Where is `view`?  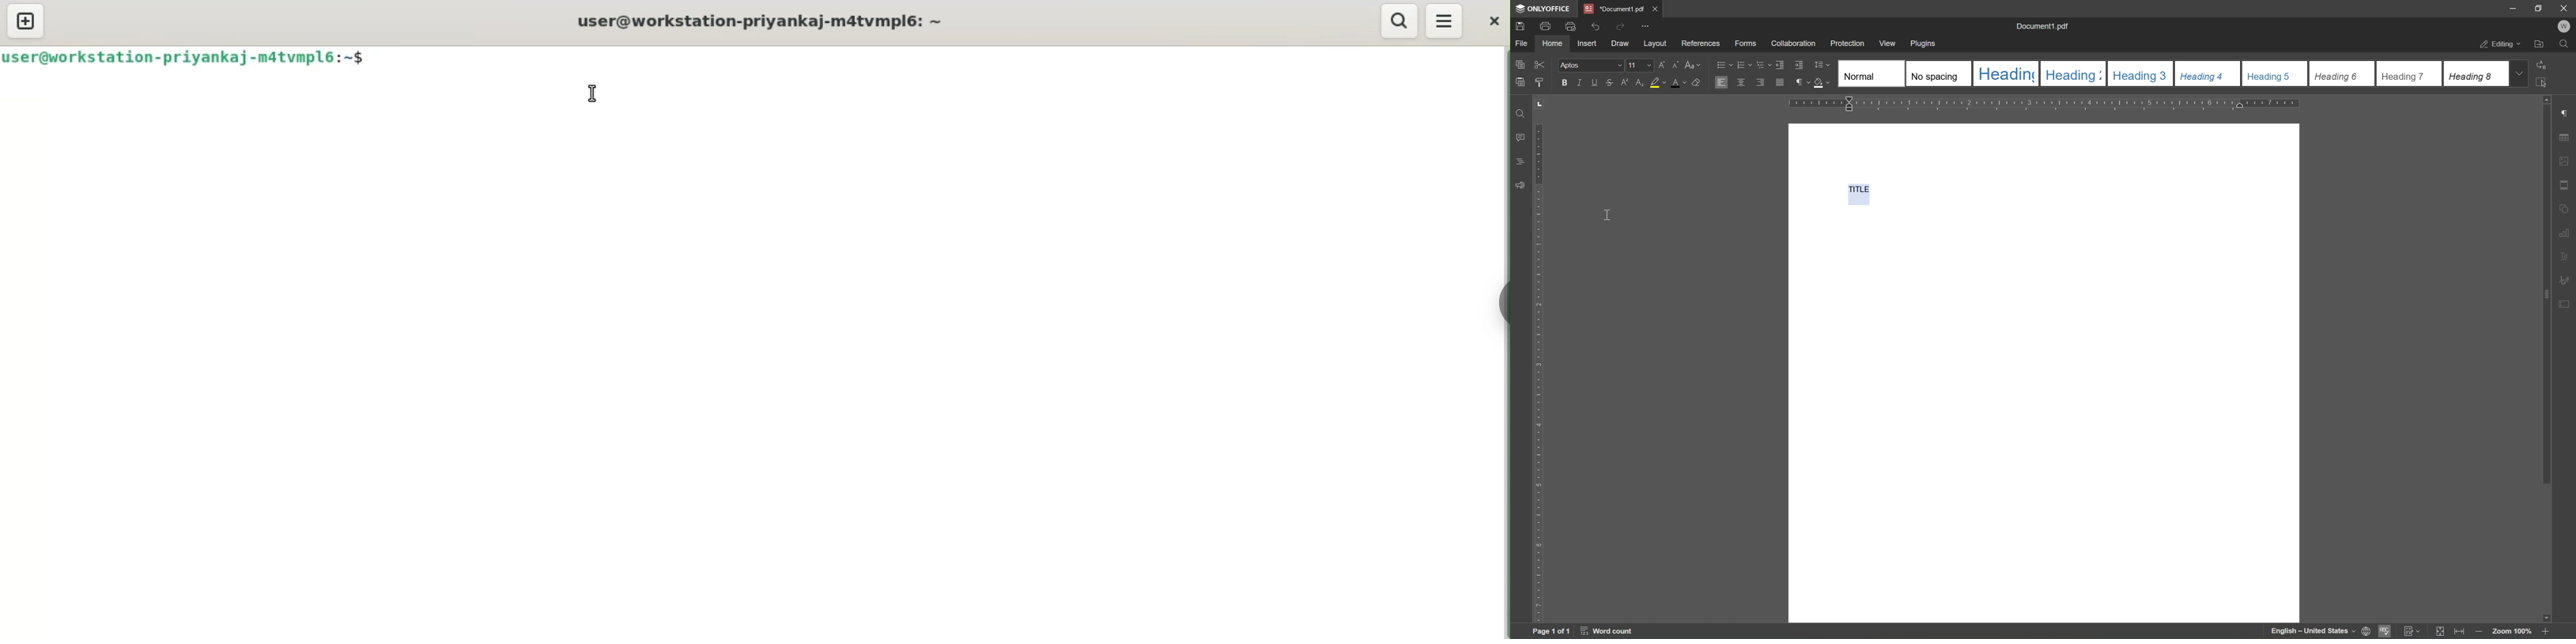 view is located at coordinates (1887, 43).